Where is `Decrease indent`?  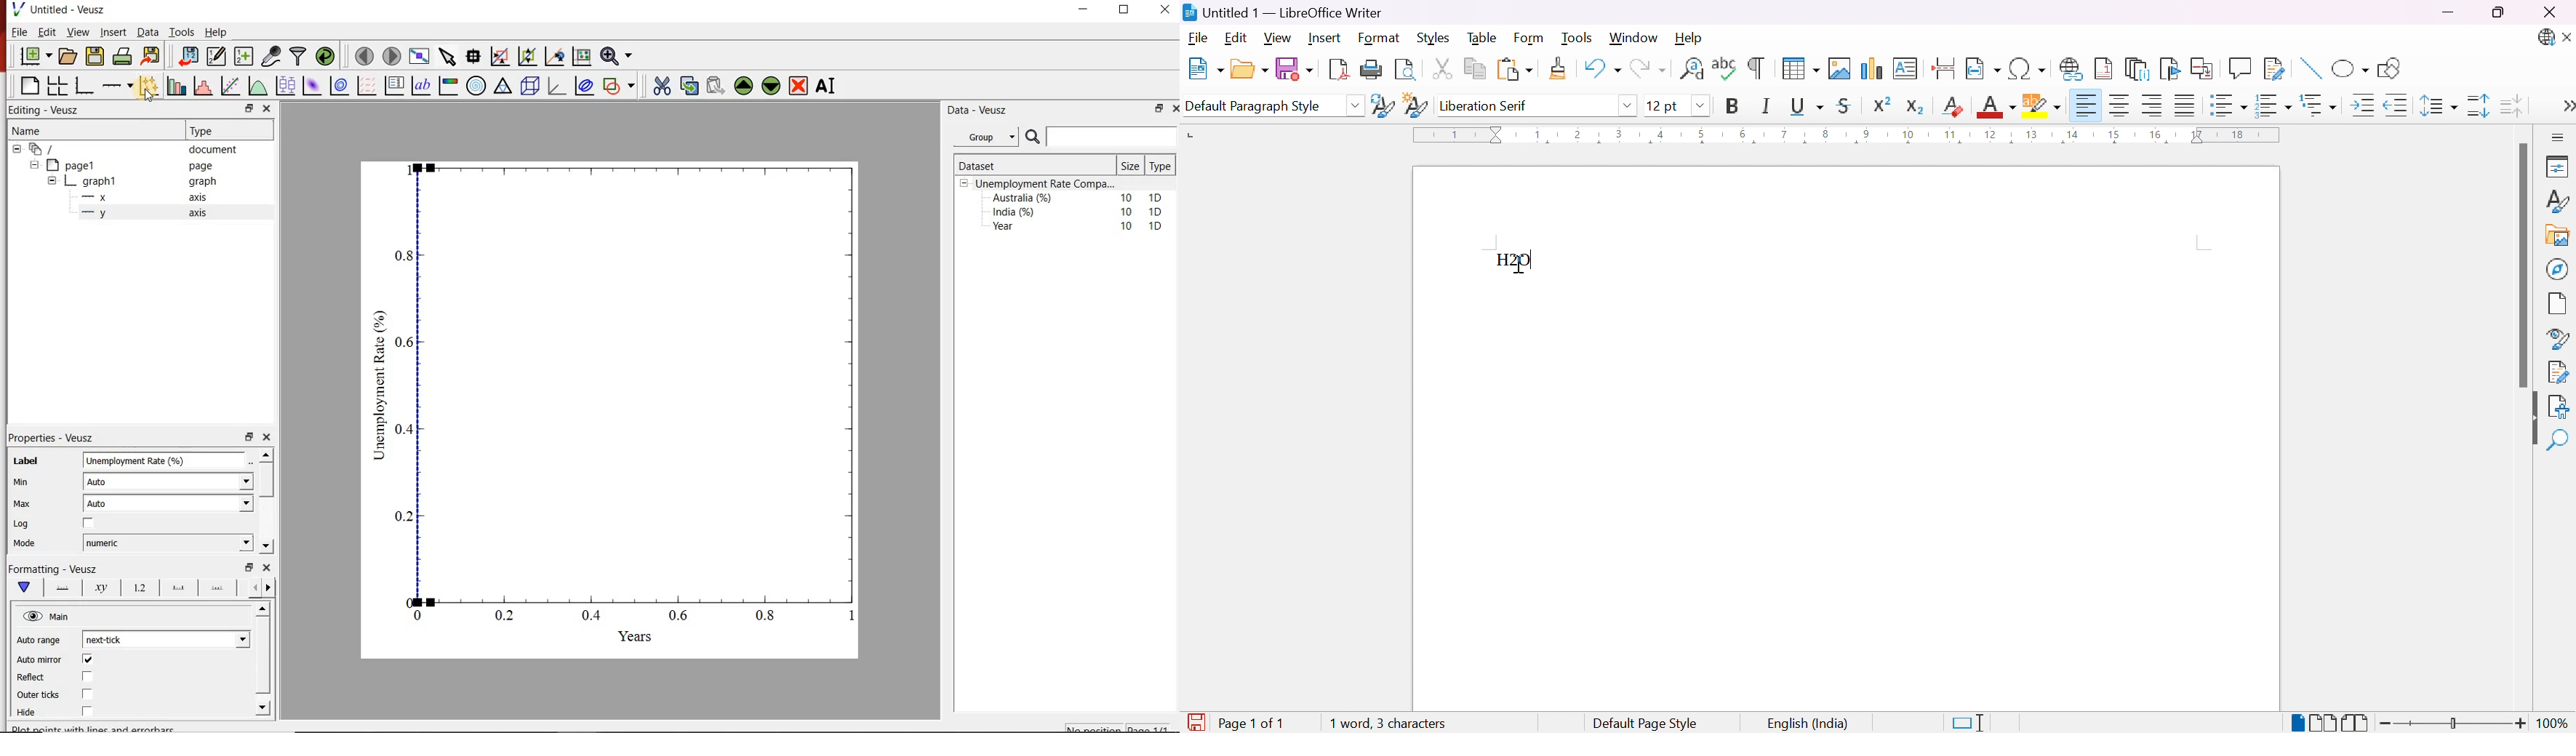 Decrease indent is located at coordinates (2397, 108).